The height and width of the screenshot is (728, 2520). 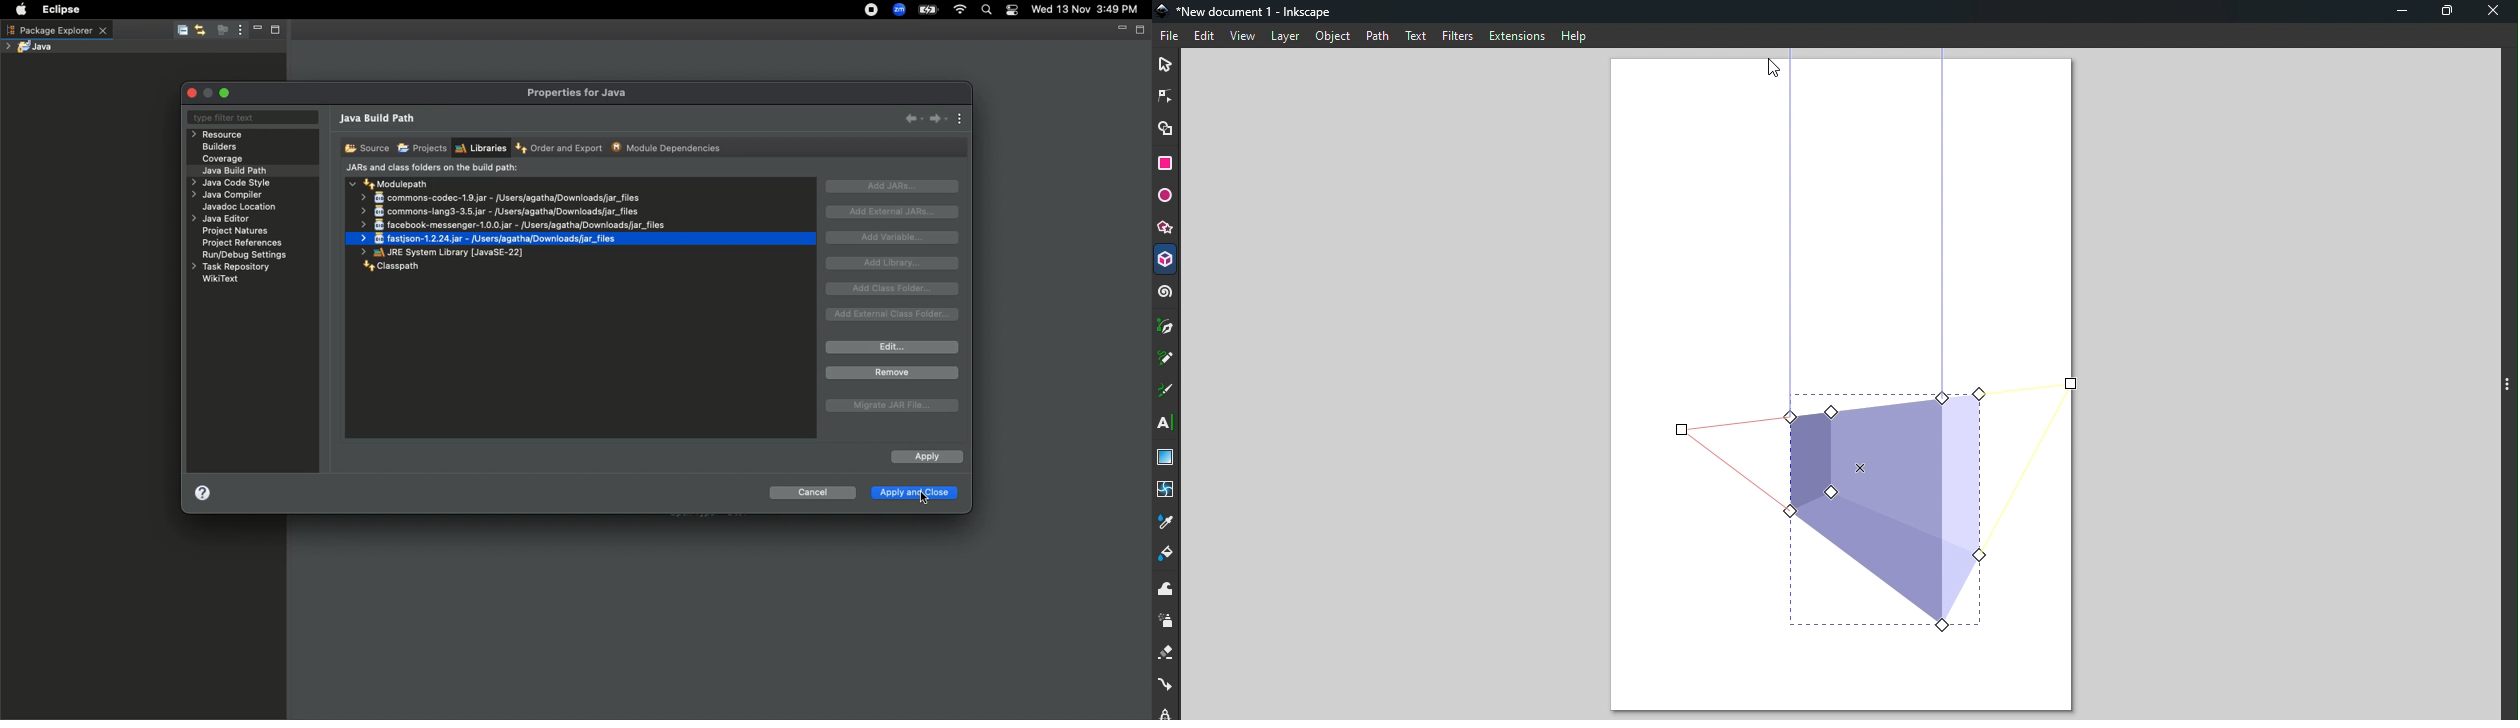 I want to click on Edit, so click(x=1203, y=37).